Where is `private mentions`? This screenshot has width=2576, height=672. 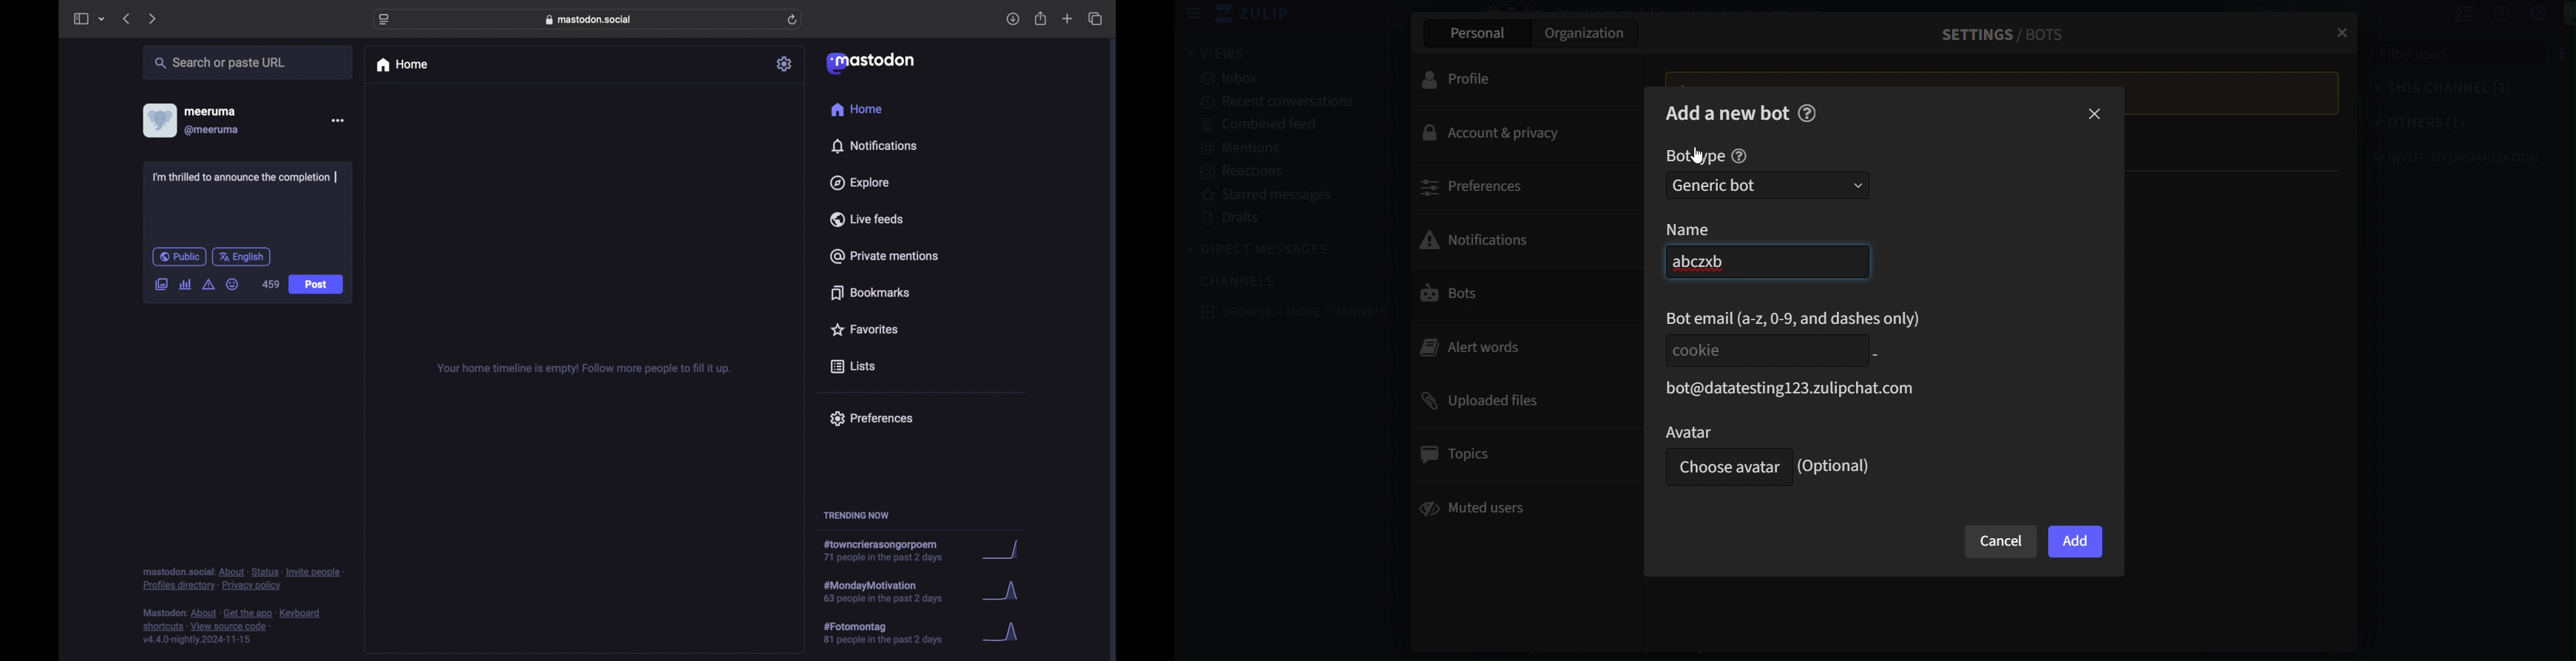 private mentions is located at coordinates (884, 256).